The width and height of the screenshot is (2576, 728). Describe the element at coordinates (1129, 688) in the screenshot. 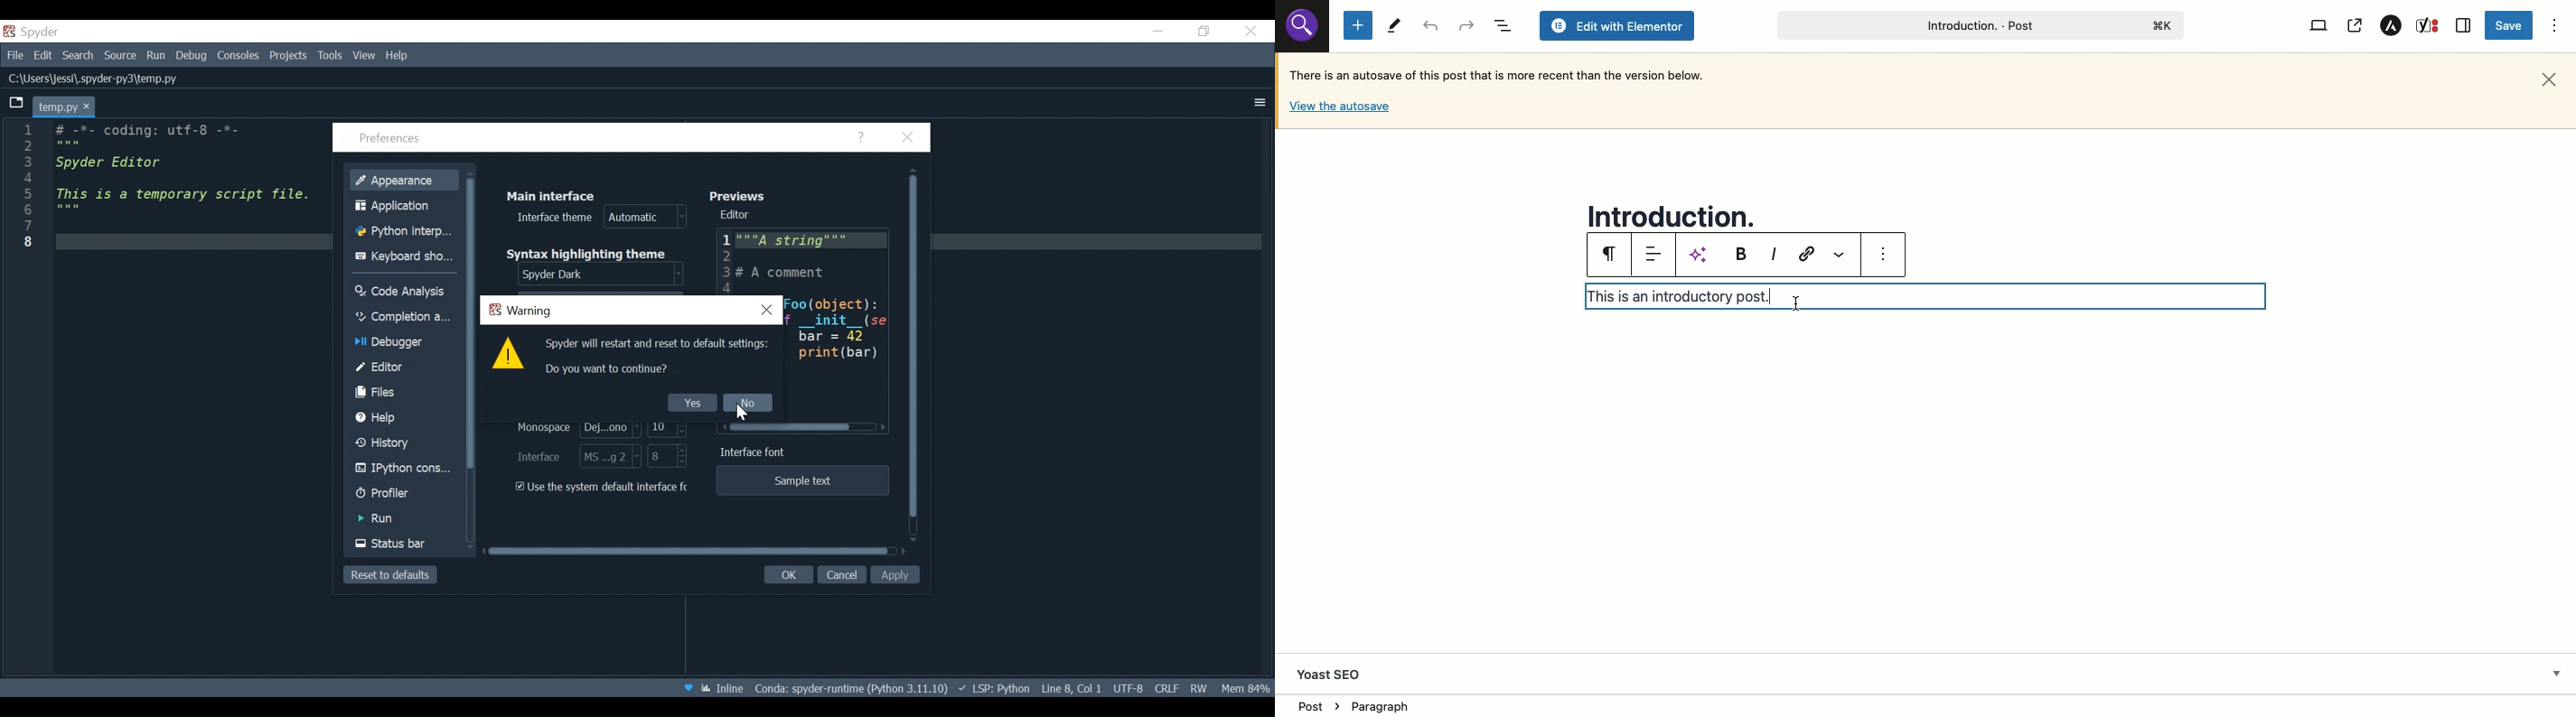

I see `File Encoding` at that location.